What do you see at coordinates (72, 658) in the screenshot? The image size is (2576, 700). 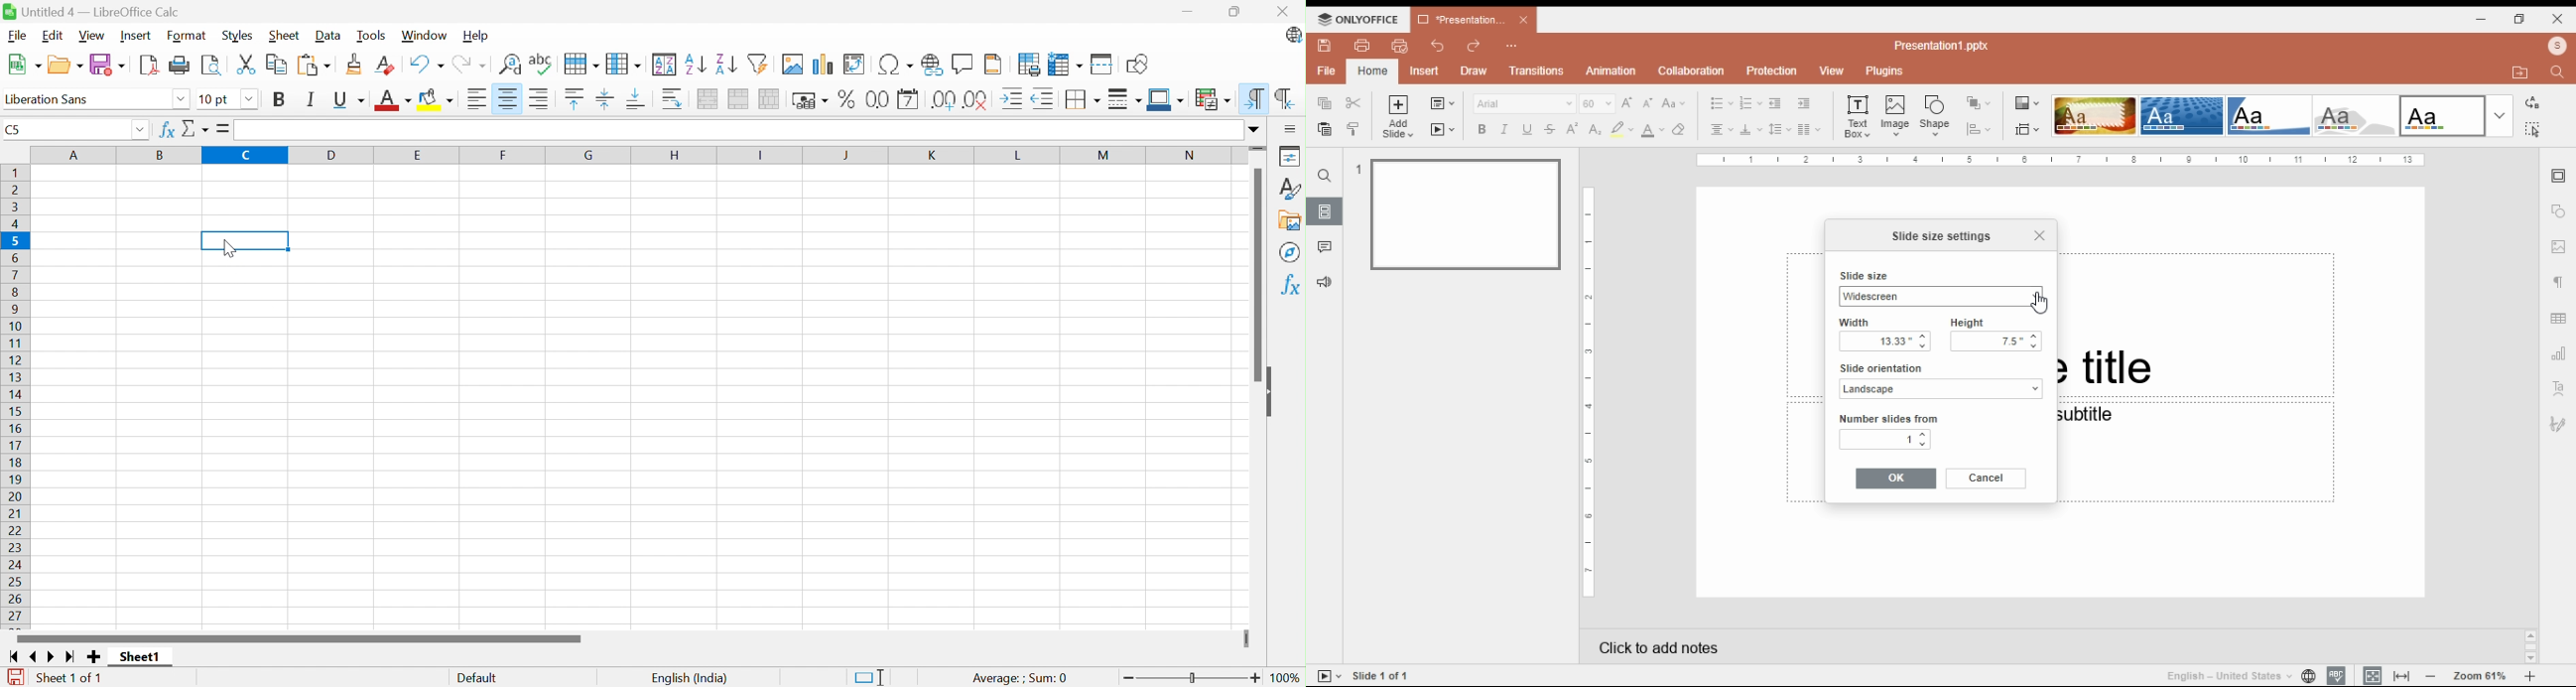 I see `Scroll to last sheet` at bounding box center [72, 658].